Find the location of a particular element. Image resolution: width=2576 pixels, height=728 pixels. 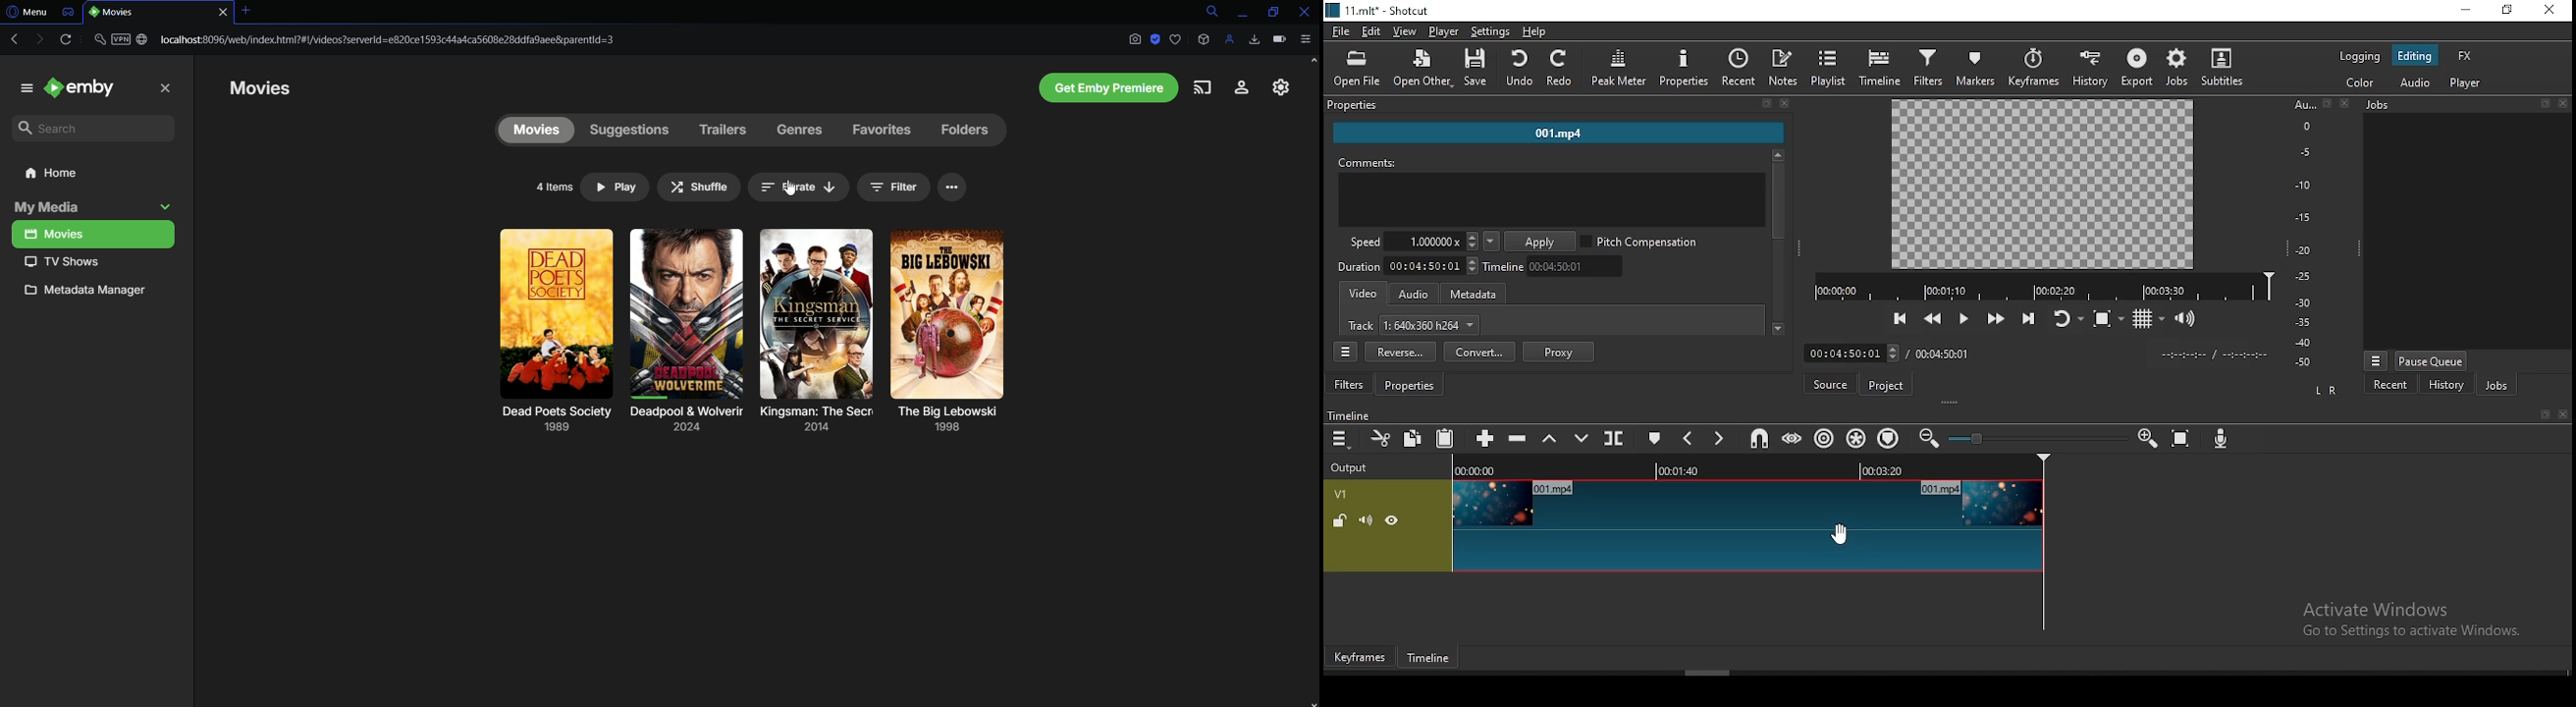

jobs is located at coordinates (2494, 385).